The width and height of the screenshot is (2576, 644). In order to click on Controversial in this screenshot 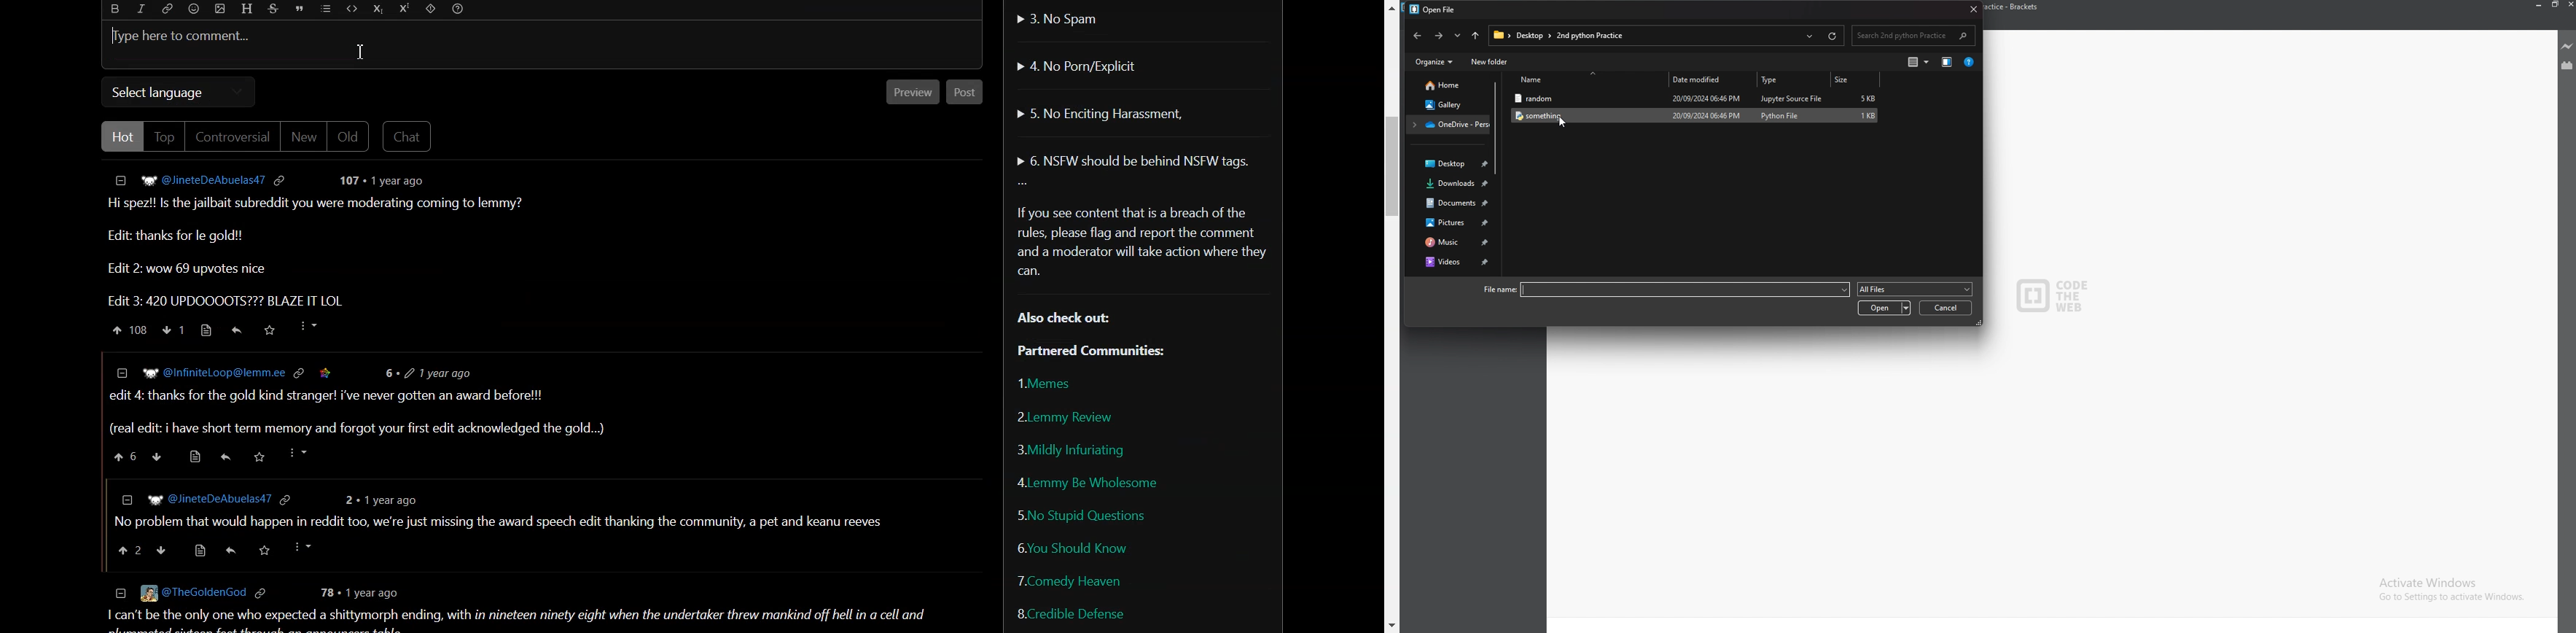, I will do `click(233, 136)`.